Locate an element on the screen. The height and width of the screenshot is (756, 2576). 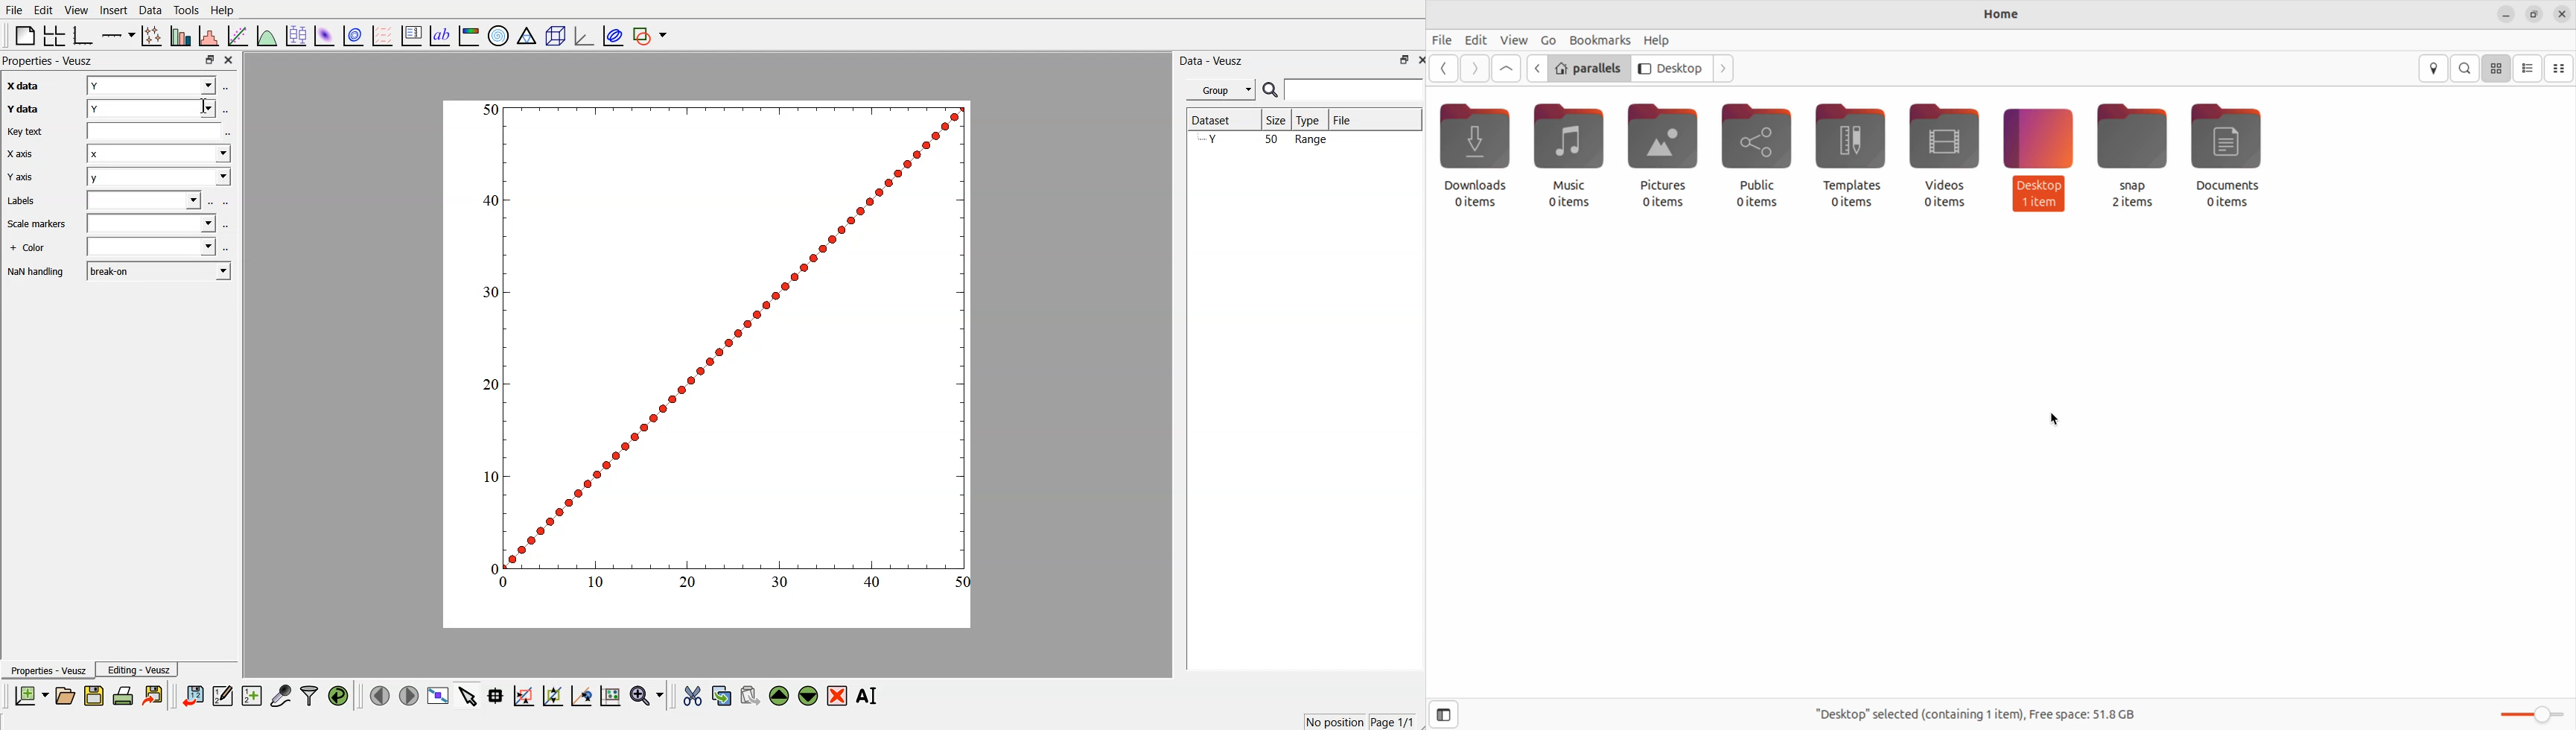
new document is located at coordinates (33, 695).